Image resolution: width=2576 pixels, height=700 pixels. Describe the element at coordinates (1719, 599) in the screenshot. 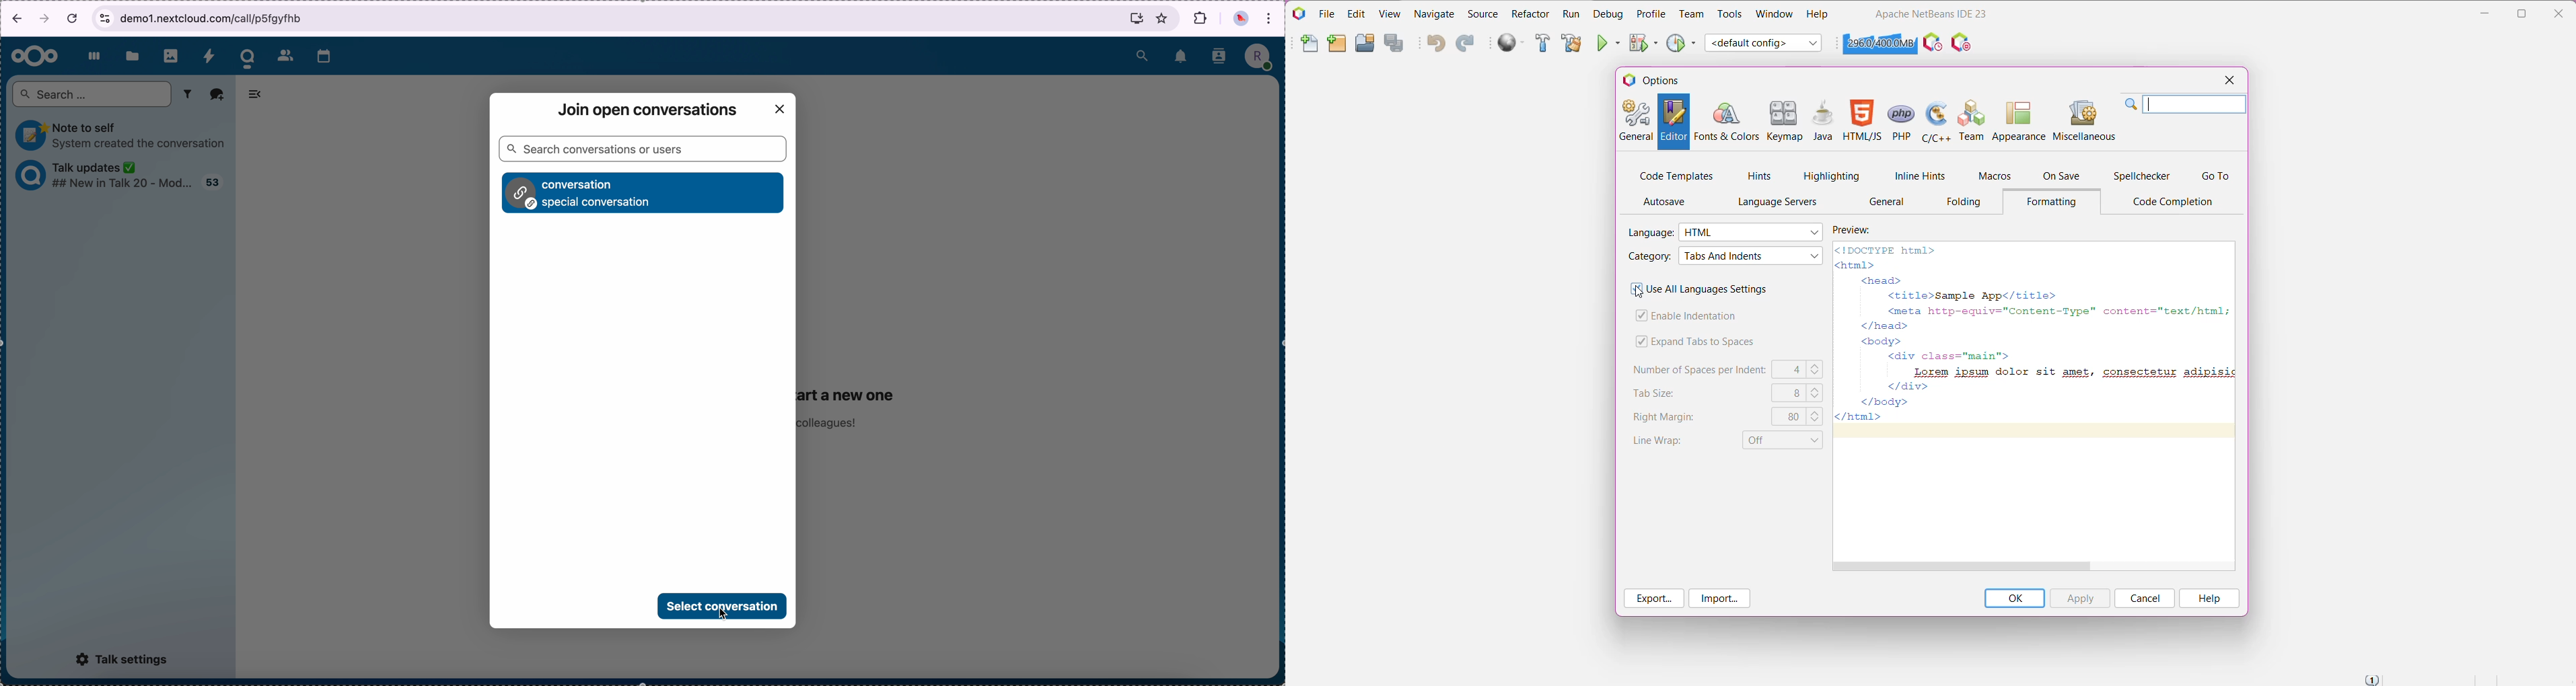

I see `Import` at that location.